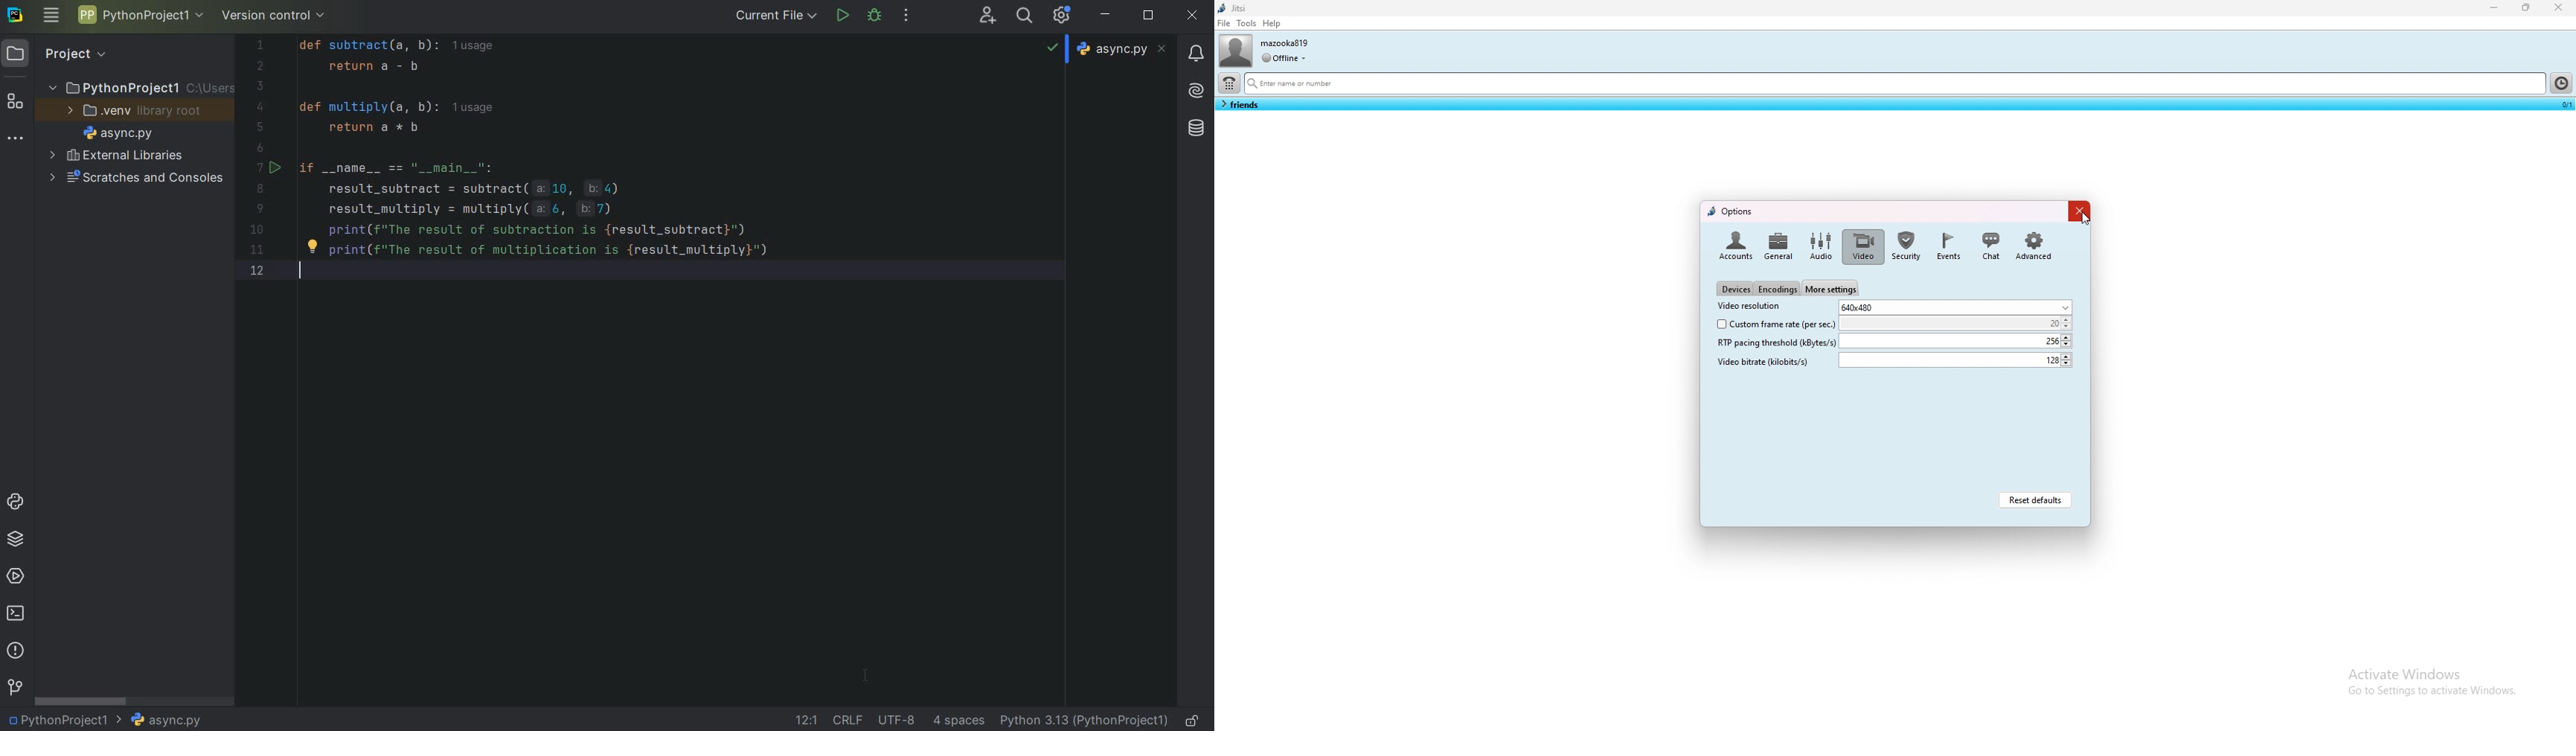  What do you see at coordinates (1224, 23) in the screenshot?
I see `file` at bounding box center [1224, 23].